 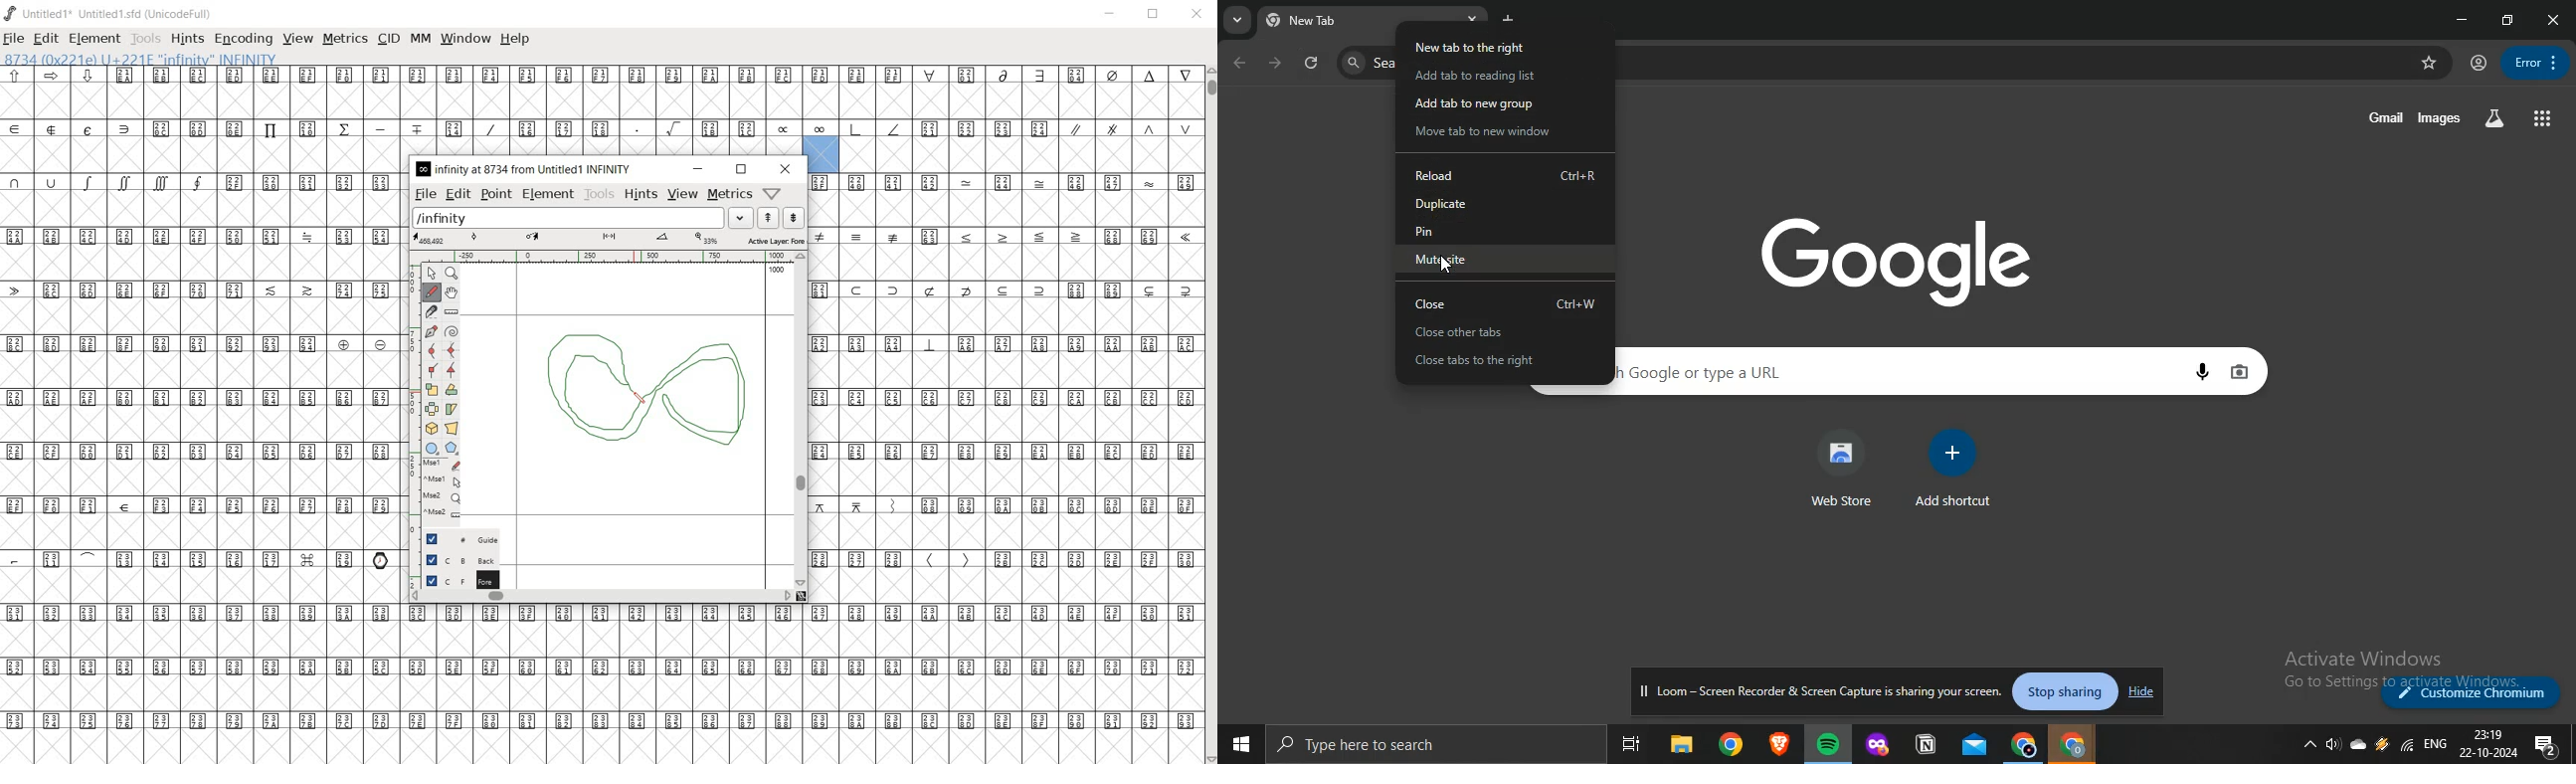 What do you see at coordinates (1008, 398) in the screenshot?
I see `Unicode code points` at bounding box center [1008, 398].